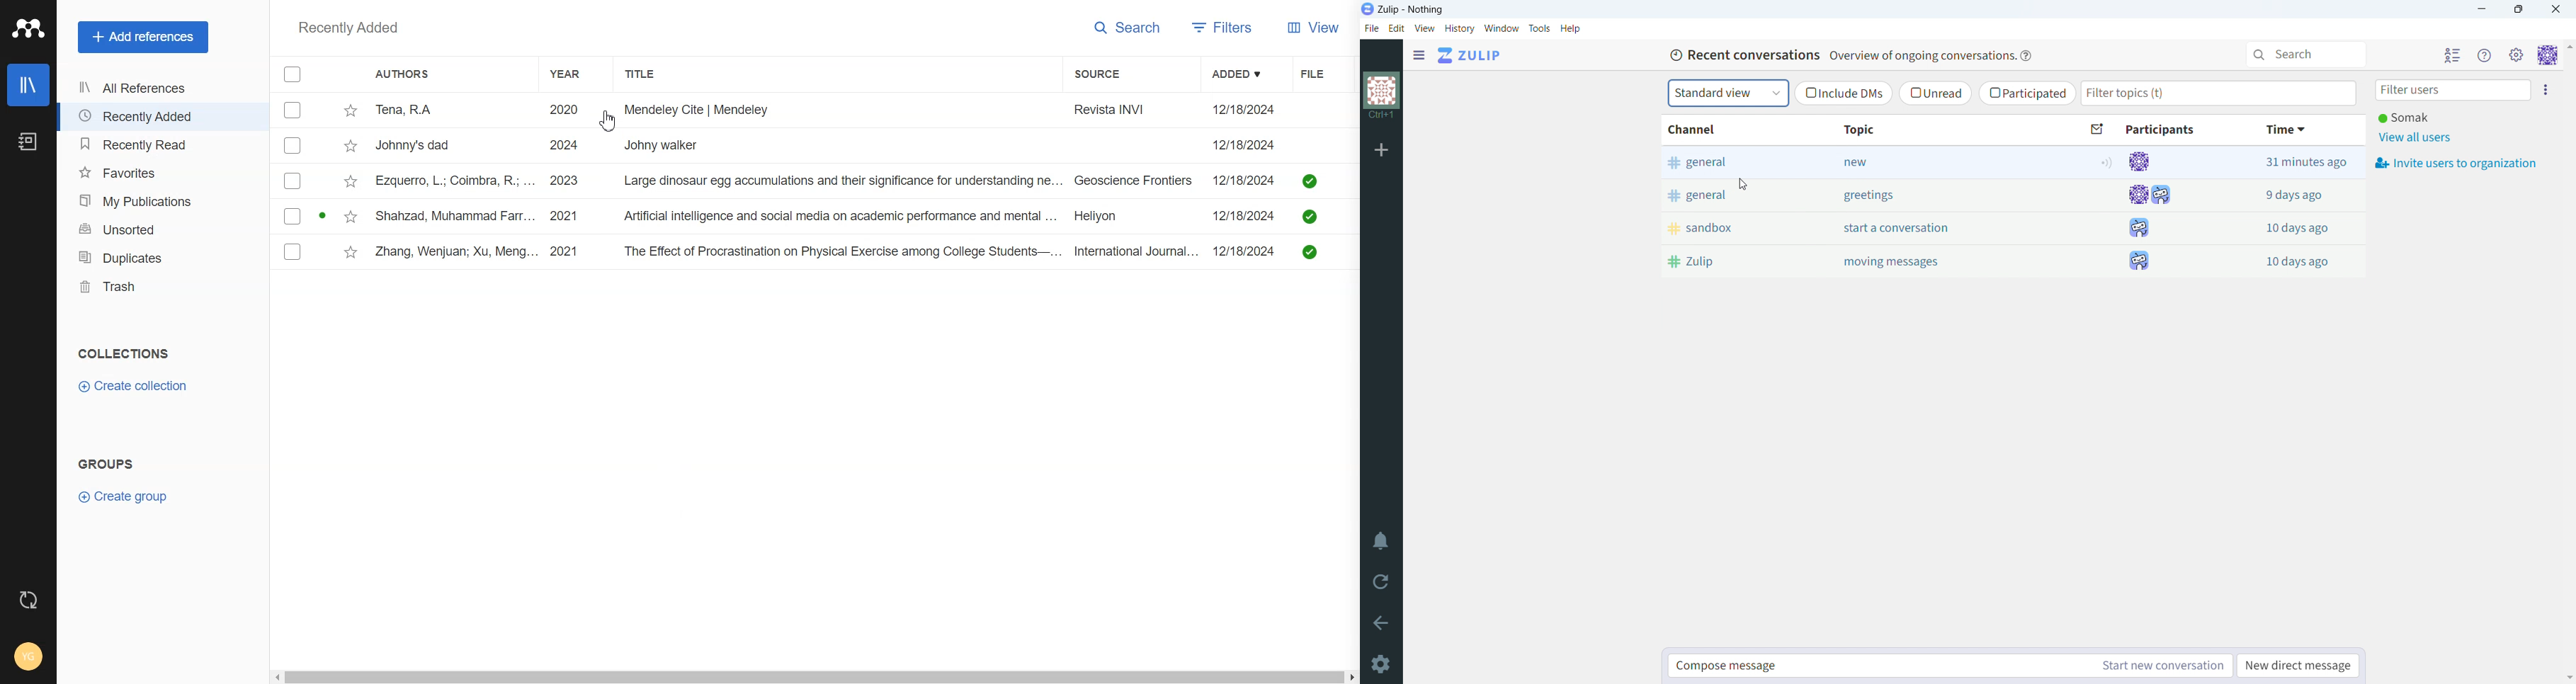 The width and height of the screenshot is (2576, 700). I want to click on GROUPS, so click(106, 463).